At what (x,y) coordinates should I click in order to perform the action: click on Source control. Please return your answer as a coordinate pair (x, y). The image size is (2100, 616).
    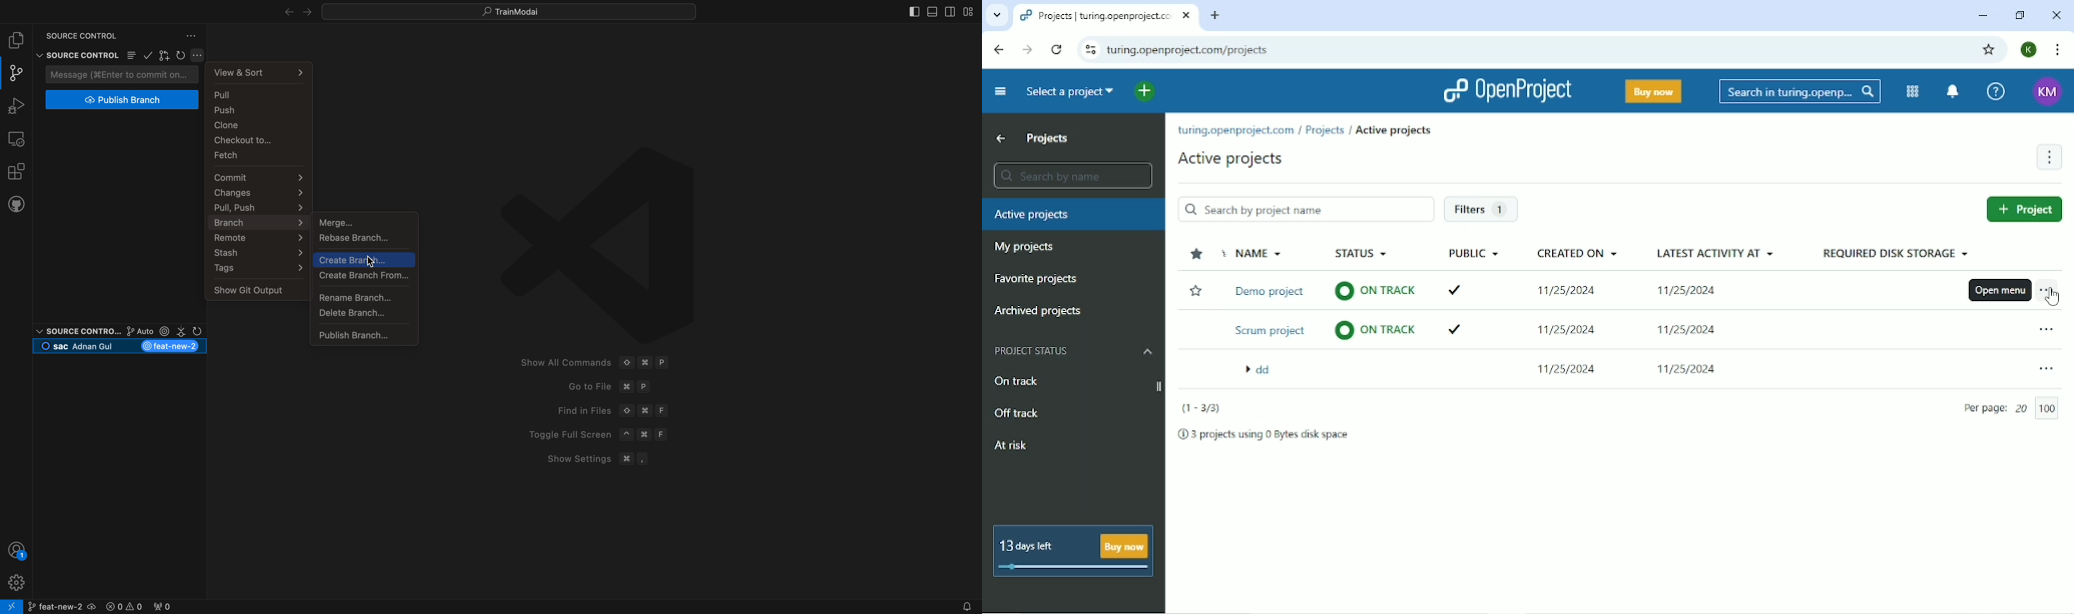
    Looking at the image, I should click on (76, 331).